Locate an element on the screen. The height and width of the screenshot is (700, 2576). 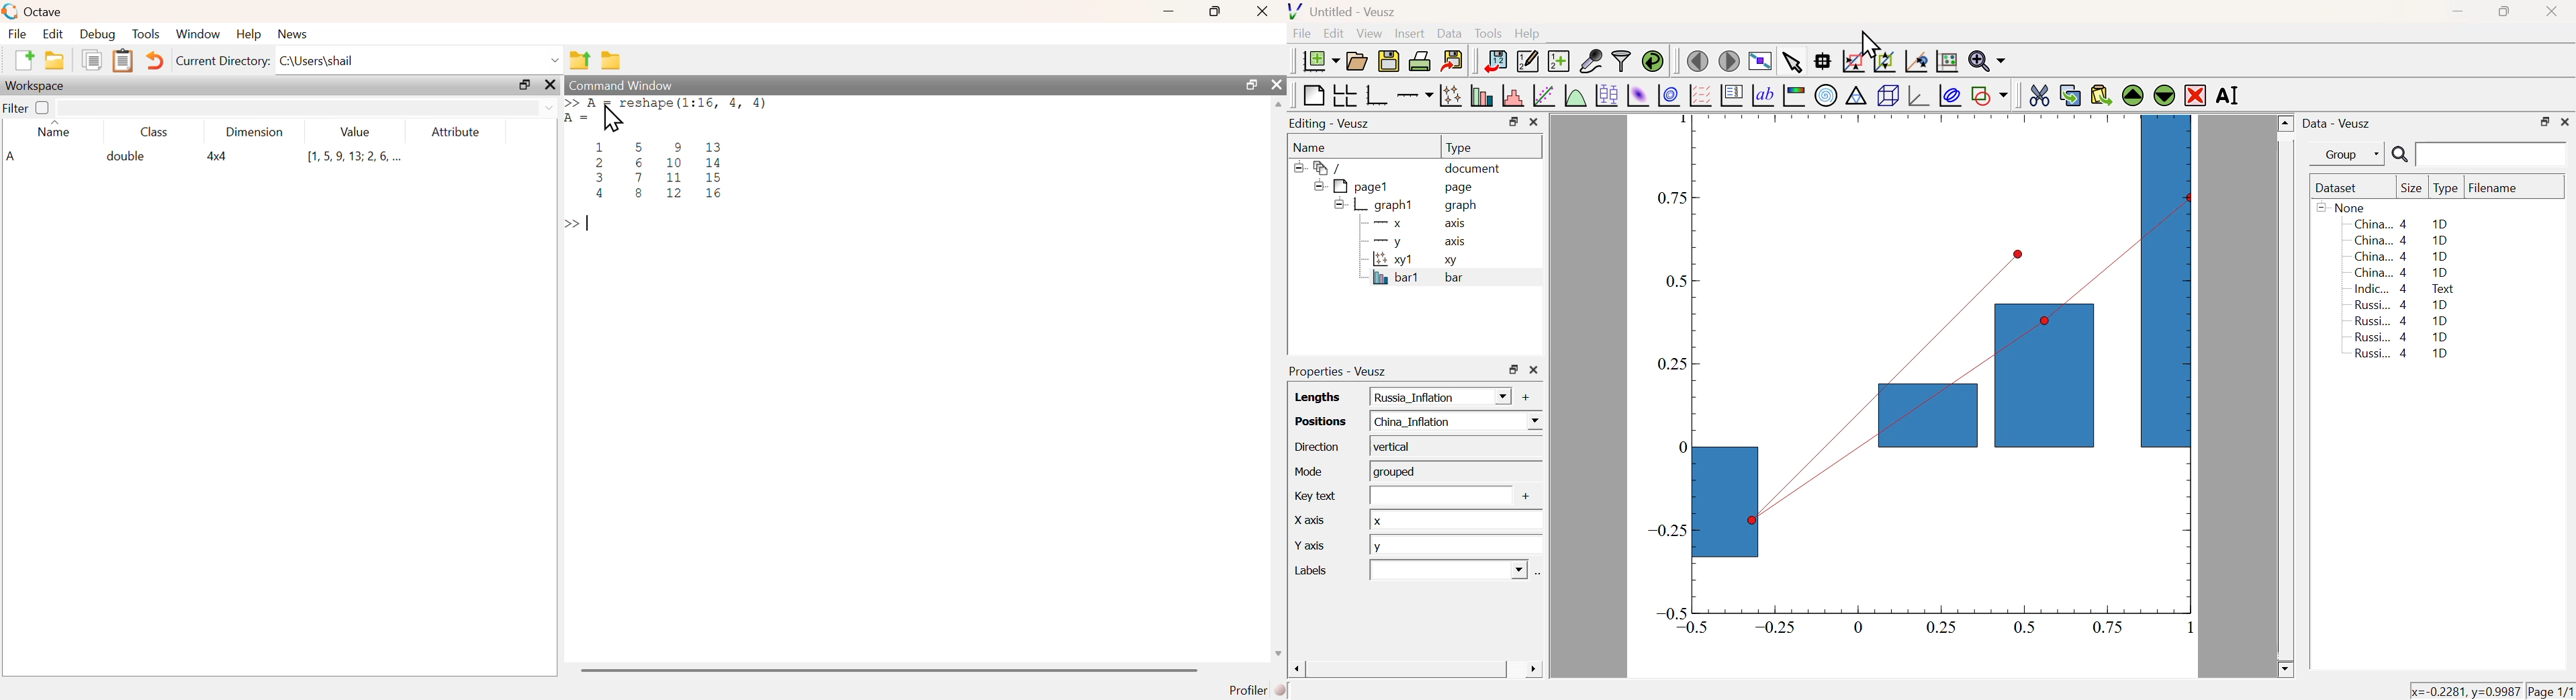
class is located at coordinates (155, 133).